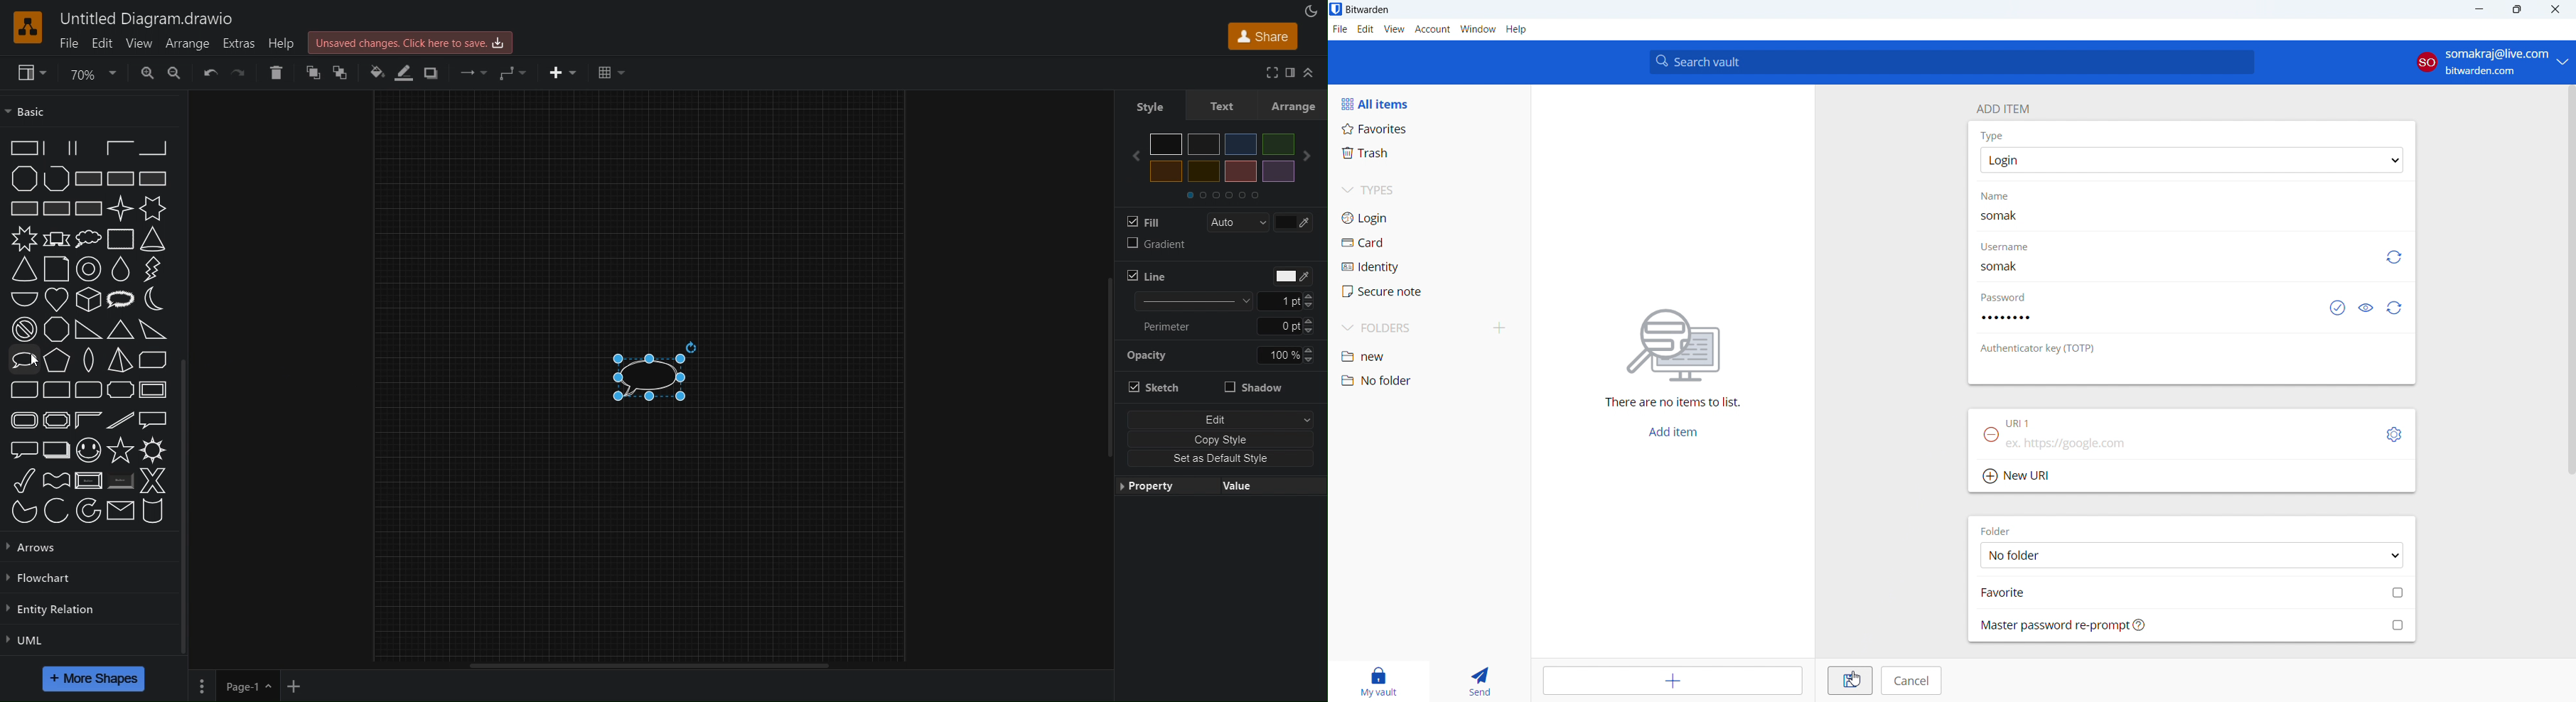 This screenshot has height=728, width=2576. I want to click on Perimeter Size, so click(1220, 326).